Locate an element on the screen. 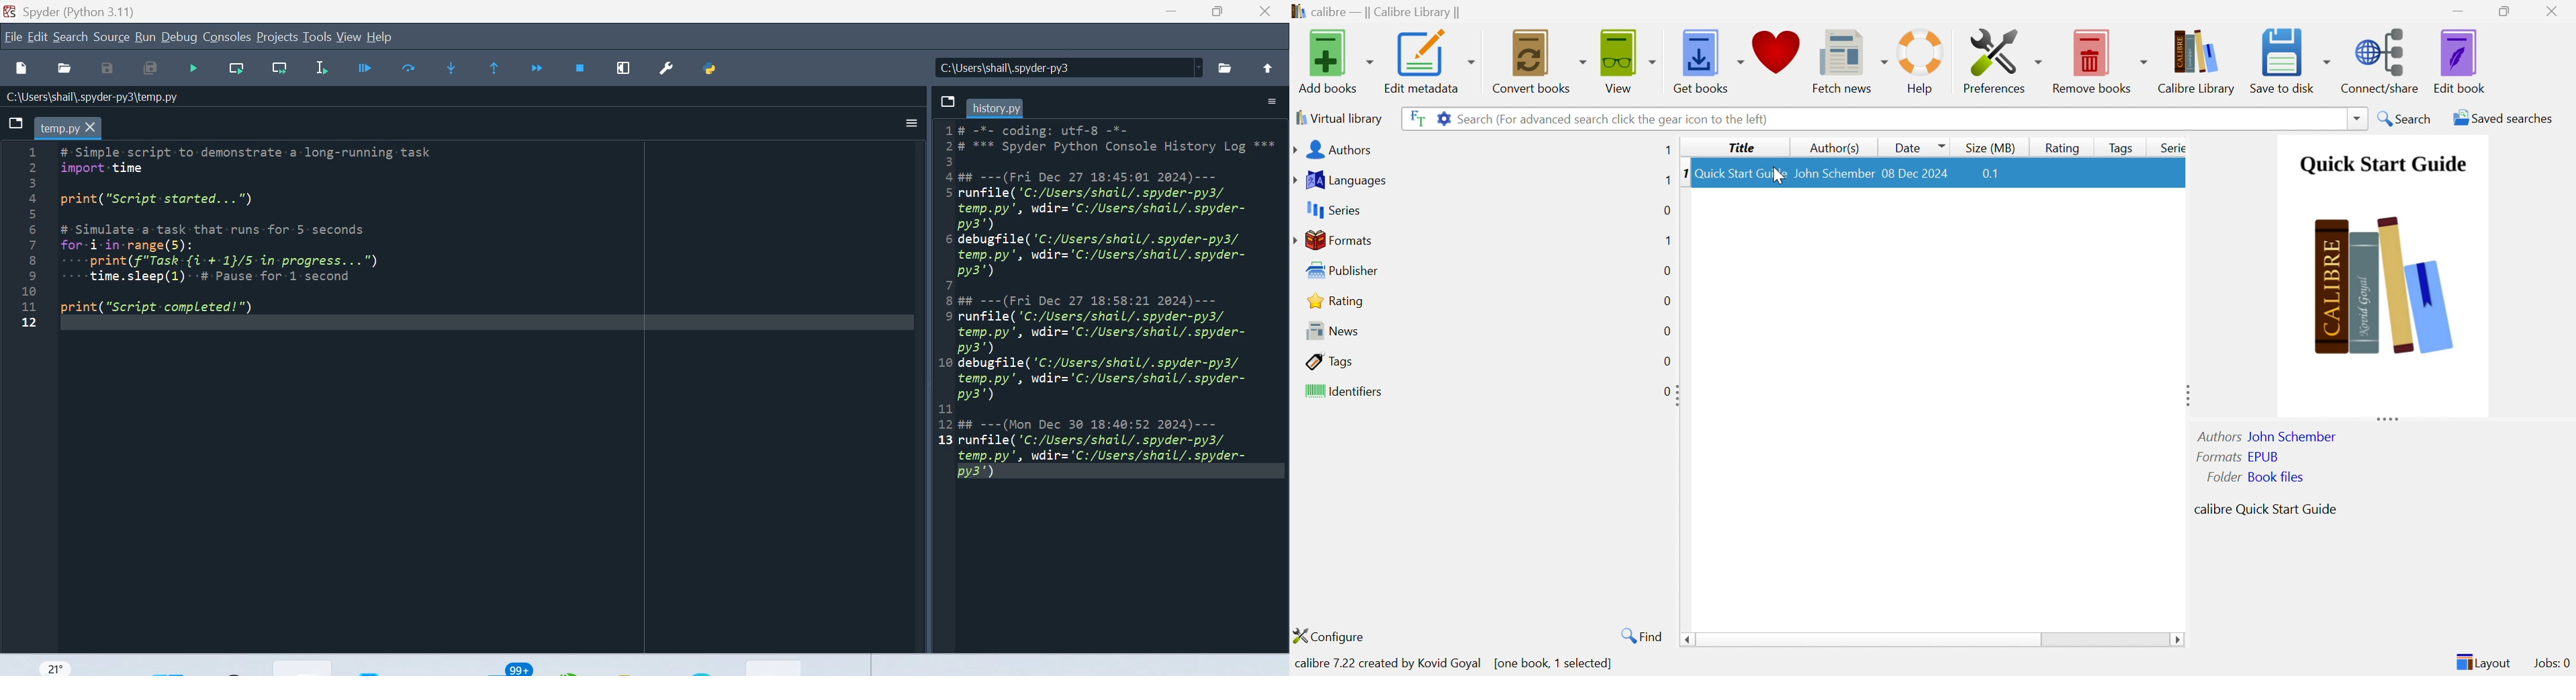  Spyder is located at coordinates (83, 11).